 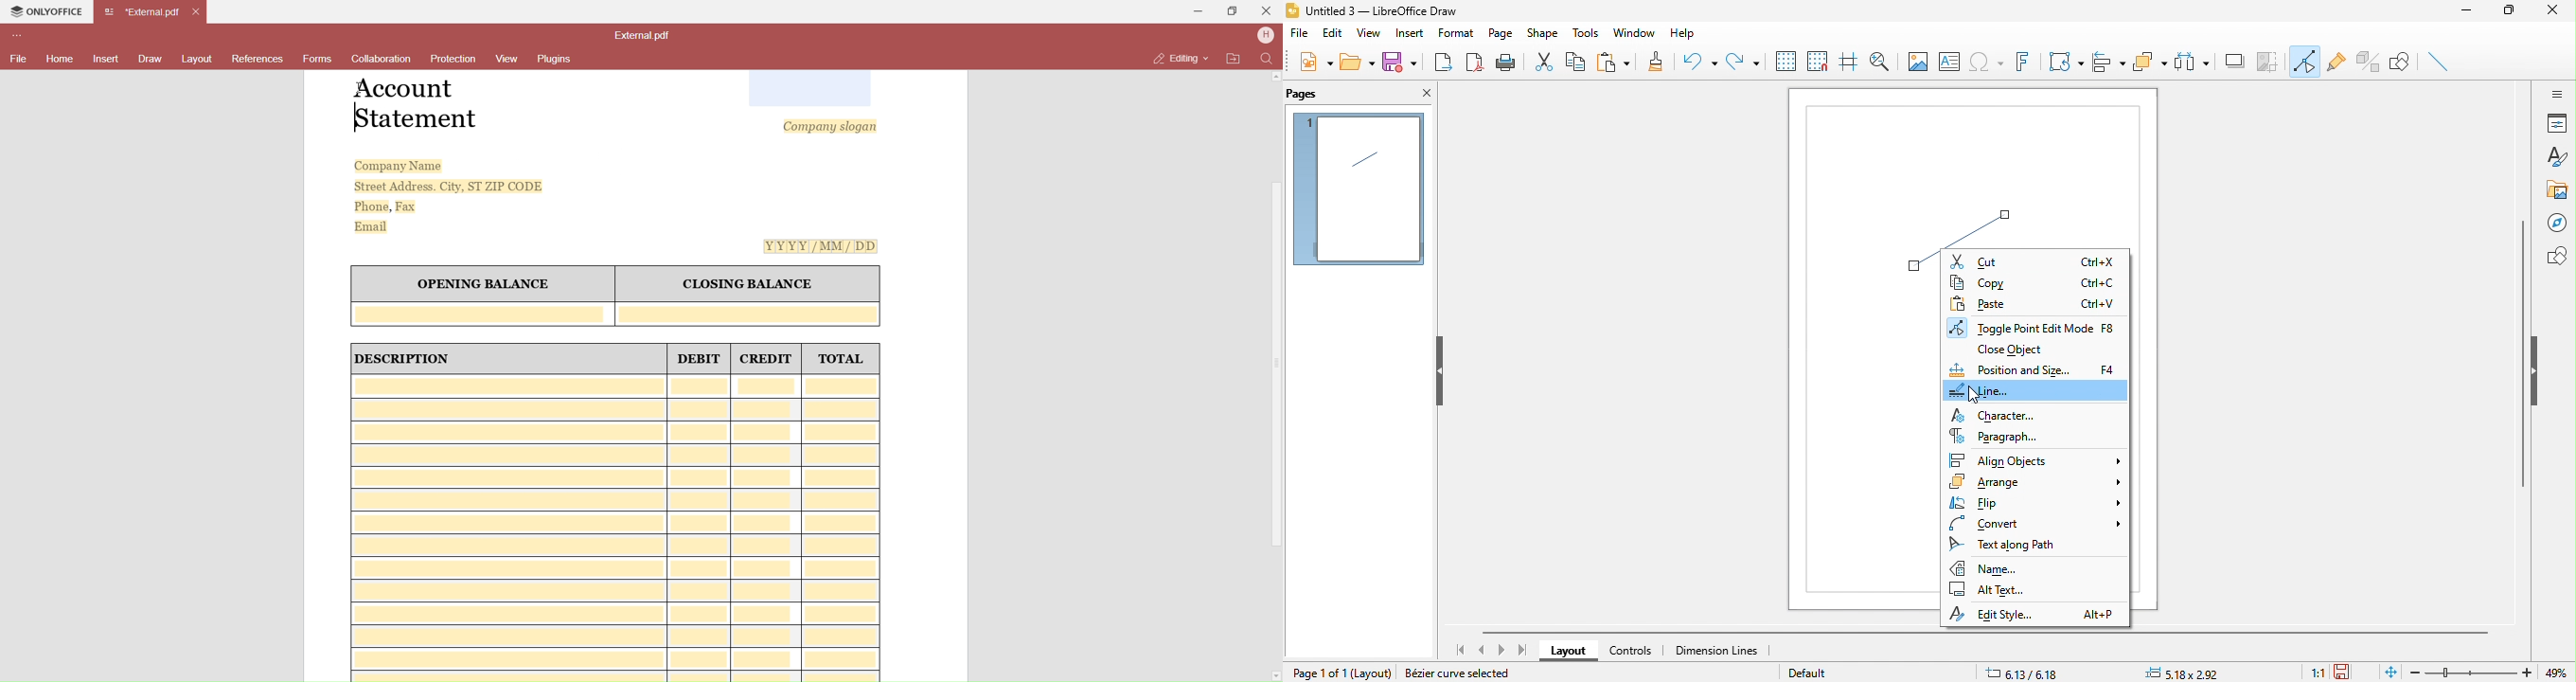 I want to click on toggle point edit mode, so click(x=2306, y=63).